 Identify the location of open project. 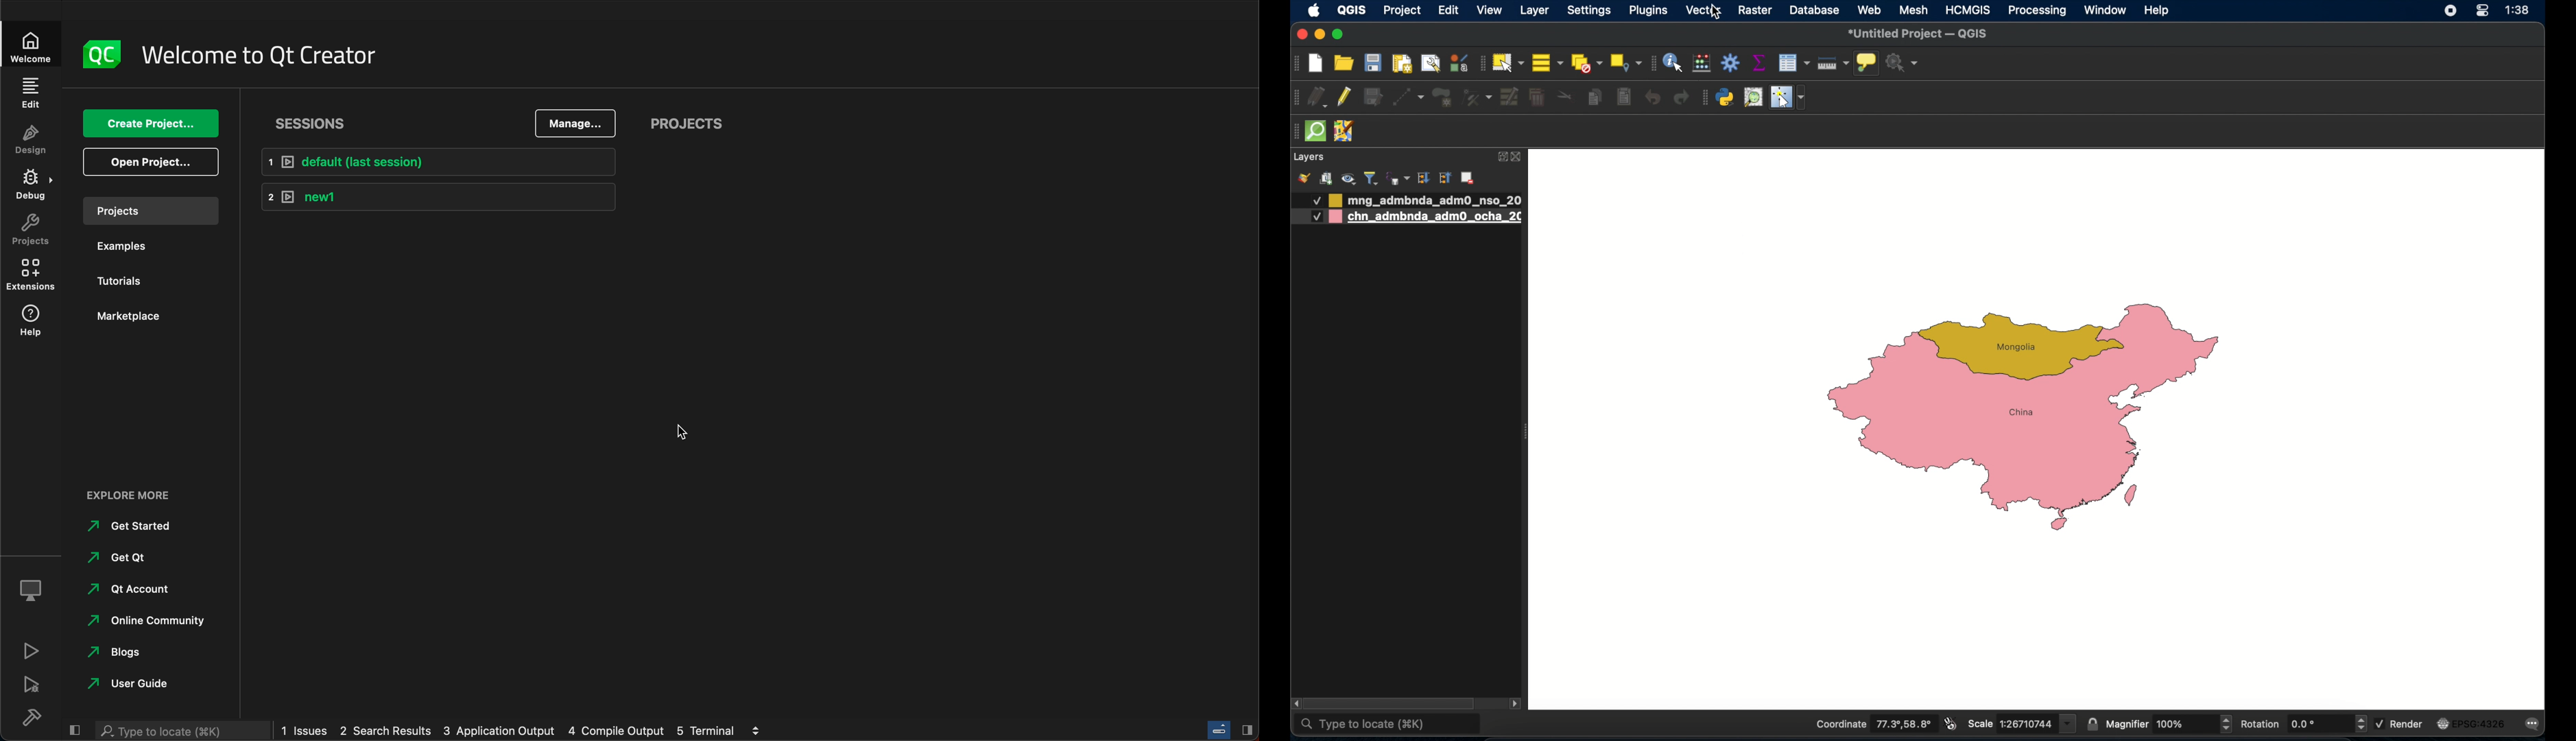
(153, 161).